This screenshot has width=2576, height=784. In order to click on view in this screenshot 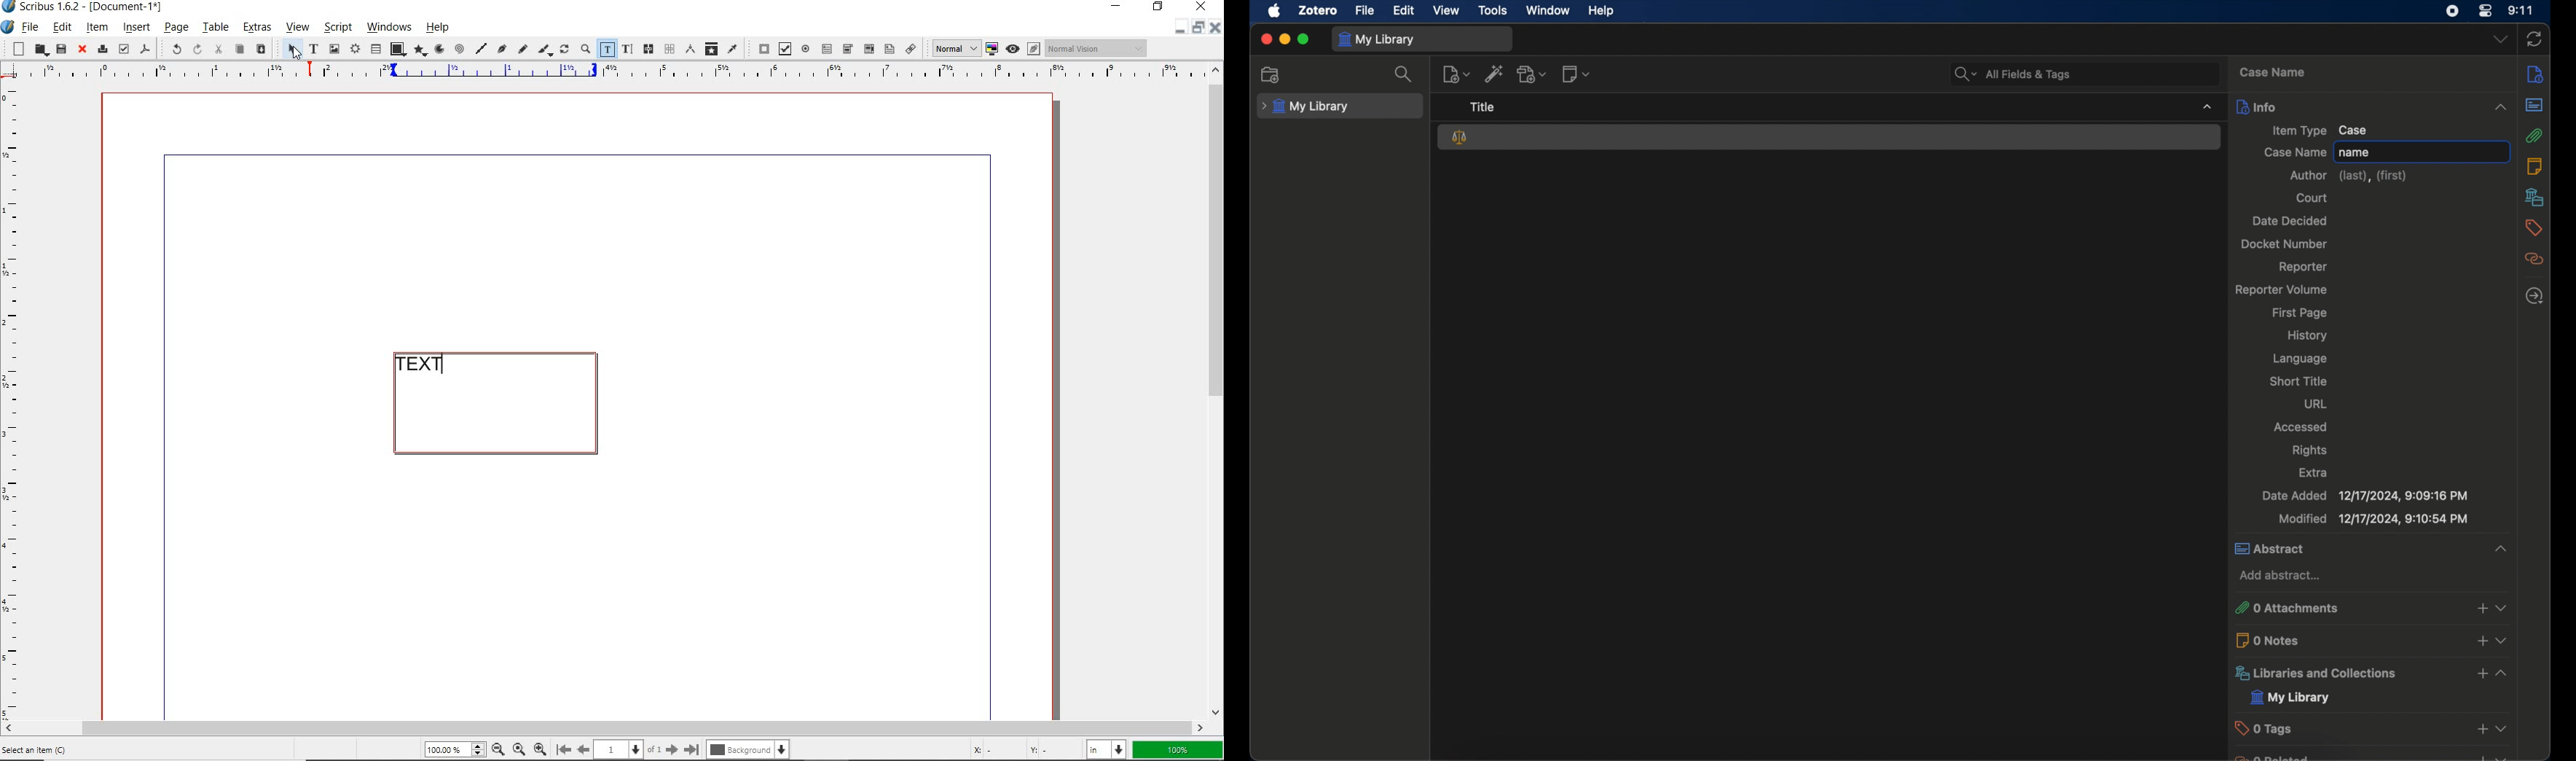, I will do `click(1446, 11)`.